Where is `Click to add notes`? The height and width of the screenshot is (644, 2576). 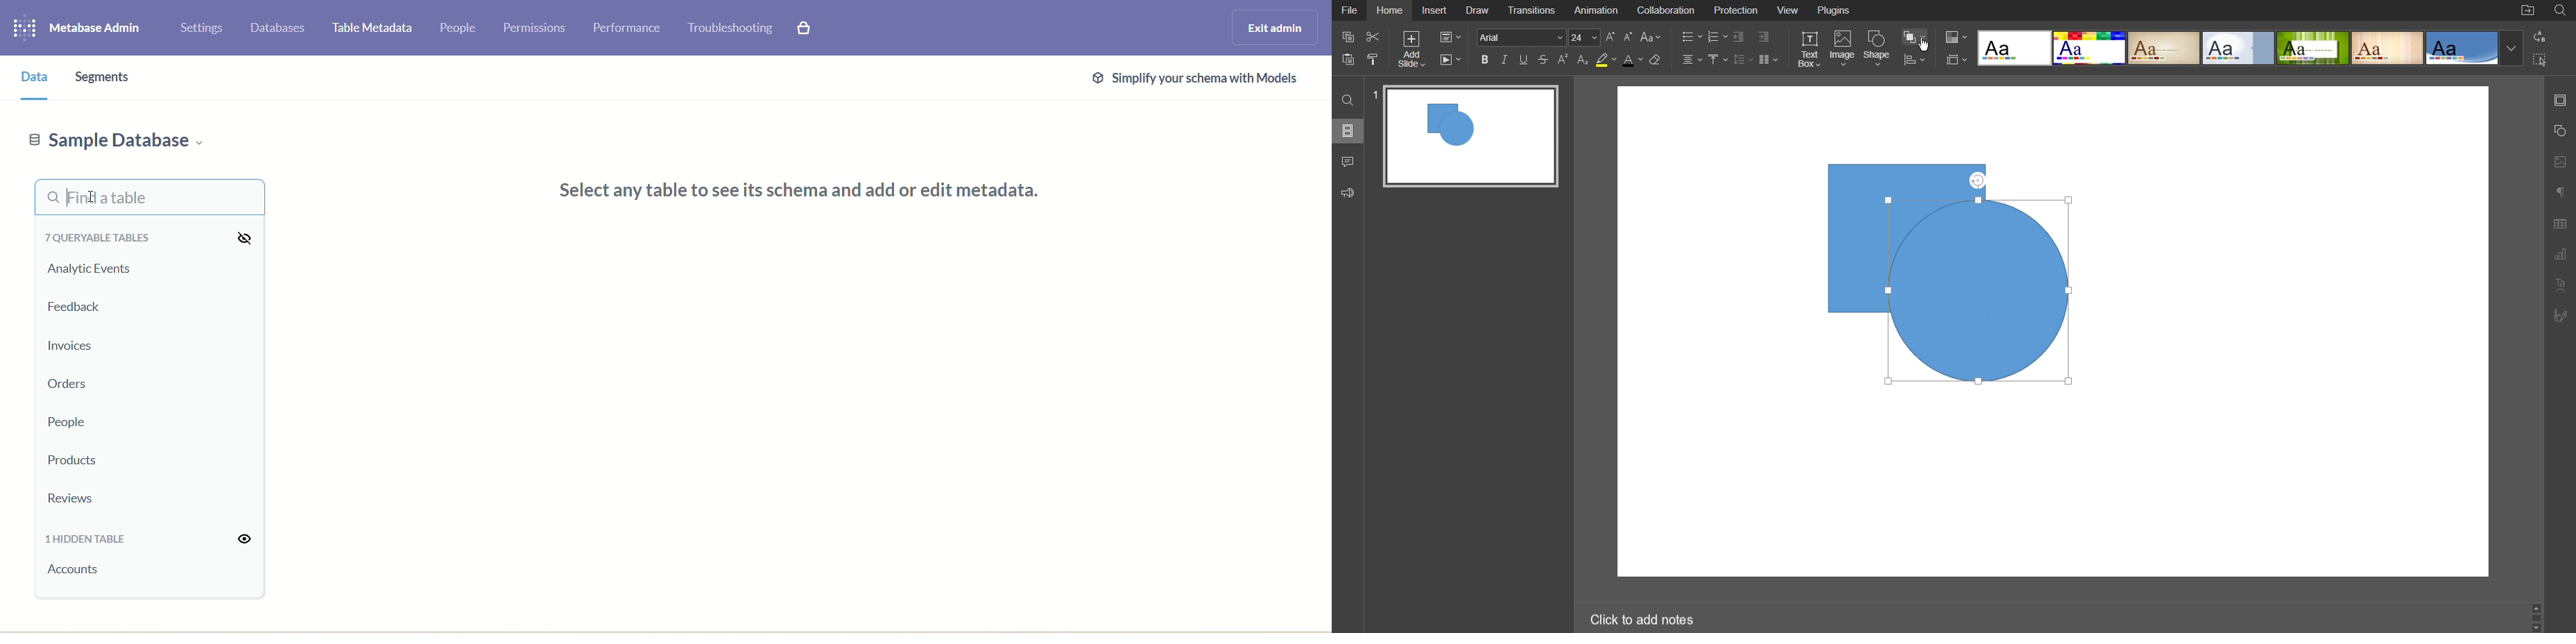
Click to add notes is located at coordinates (1642, 619).